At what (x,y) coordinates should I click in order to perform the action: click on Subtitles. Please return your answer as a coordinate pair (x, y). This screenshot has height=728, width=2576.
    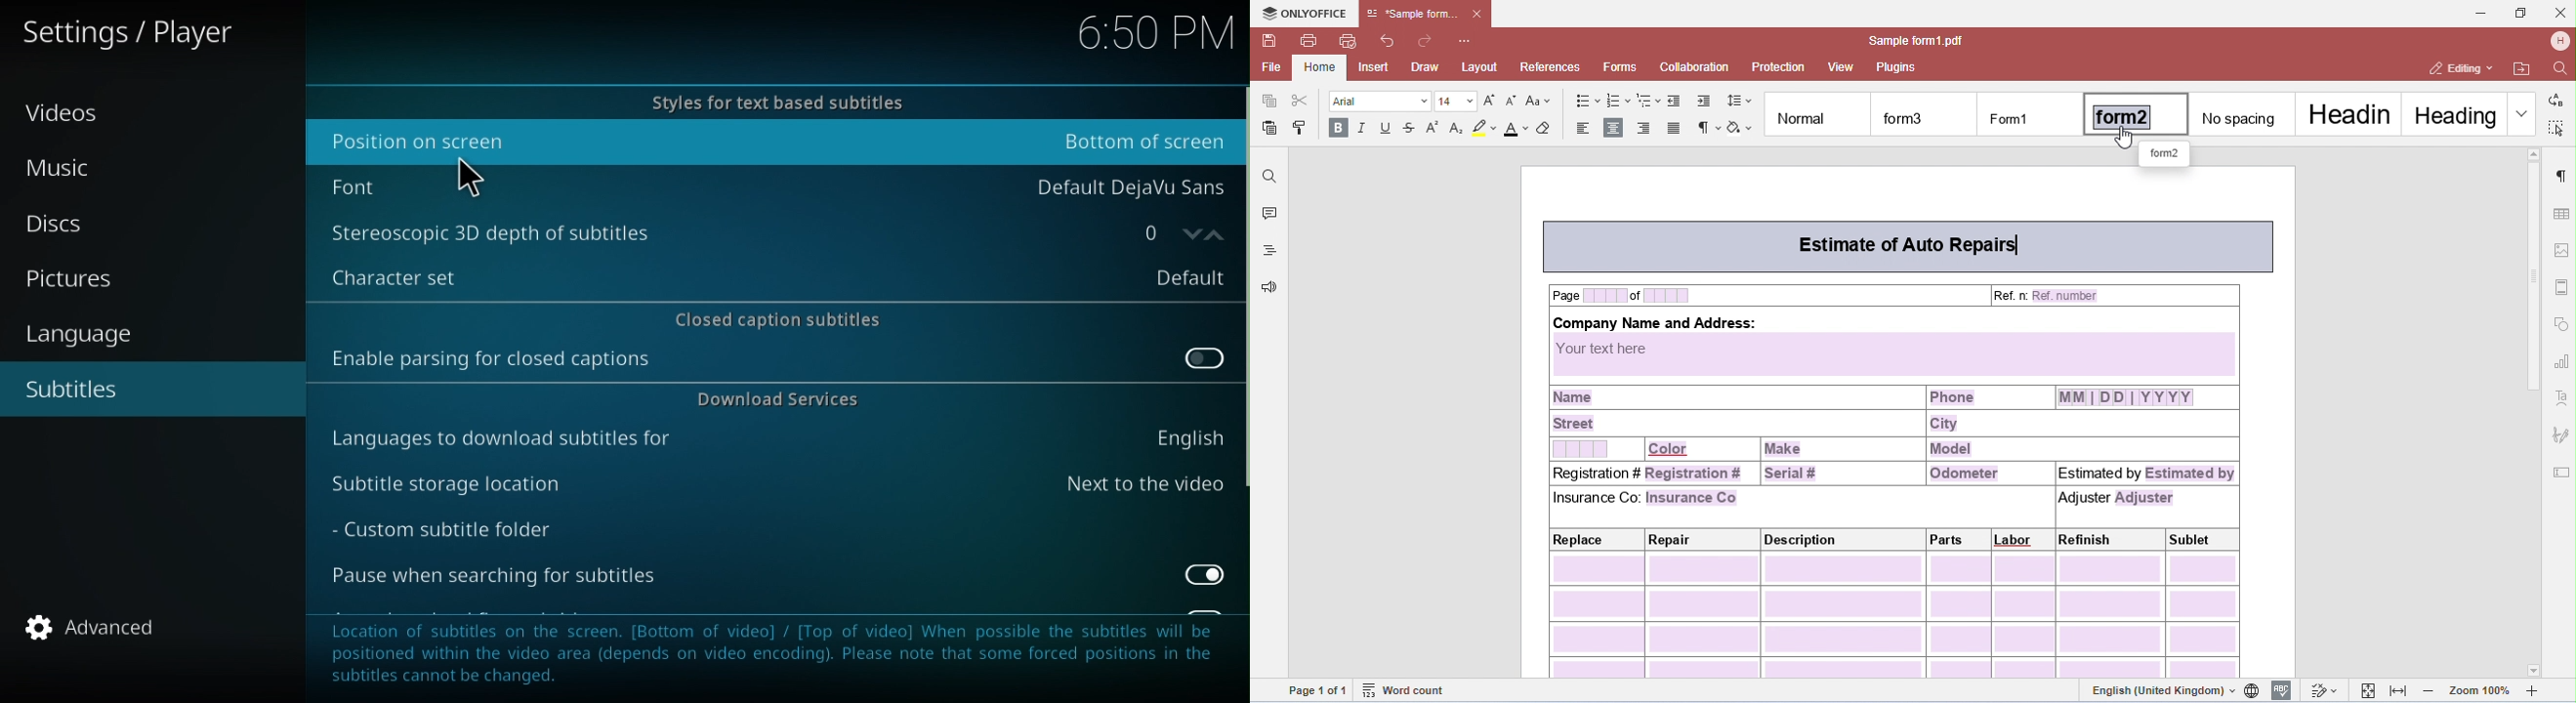
    Looking at the image, I should click on (85, 389).